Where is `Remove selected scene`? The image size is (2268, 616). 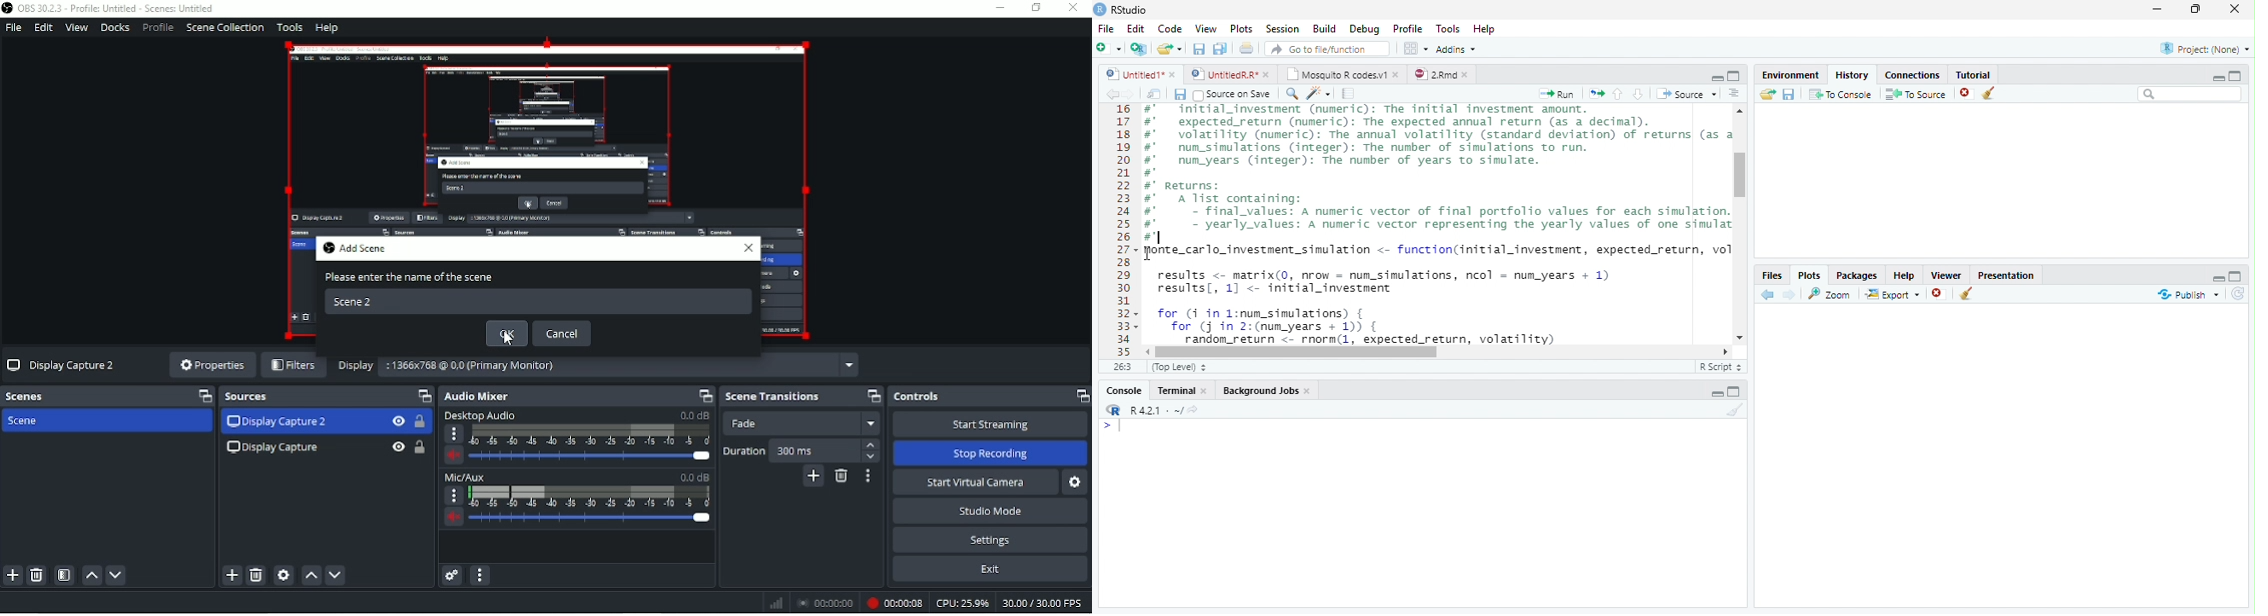
Remove selected scene is located at coordinates (37, 575).